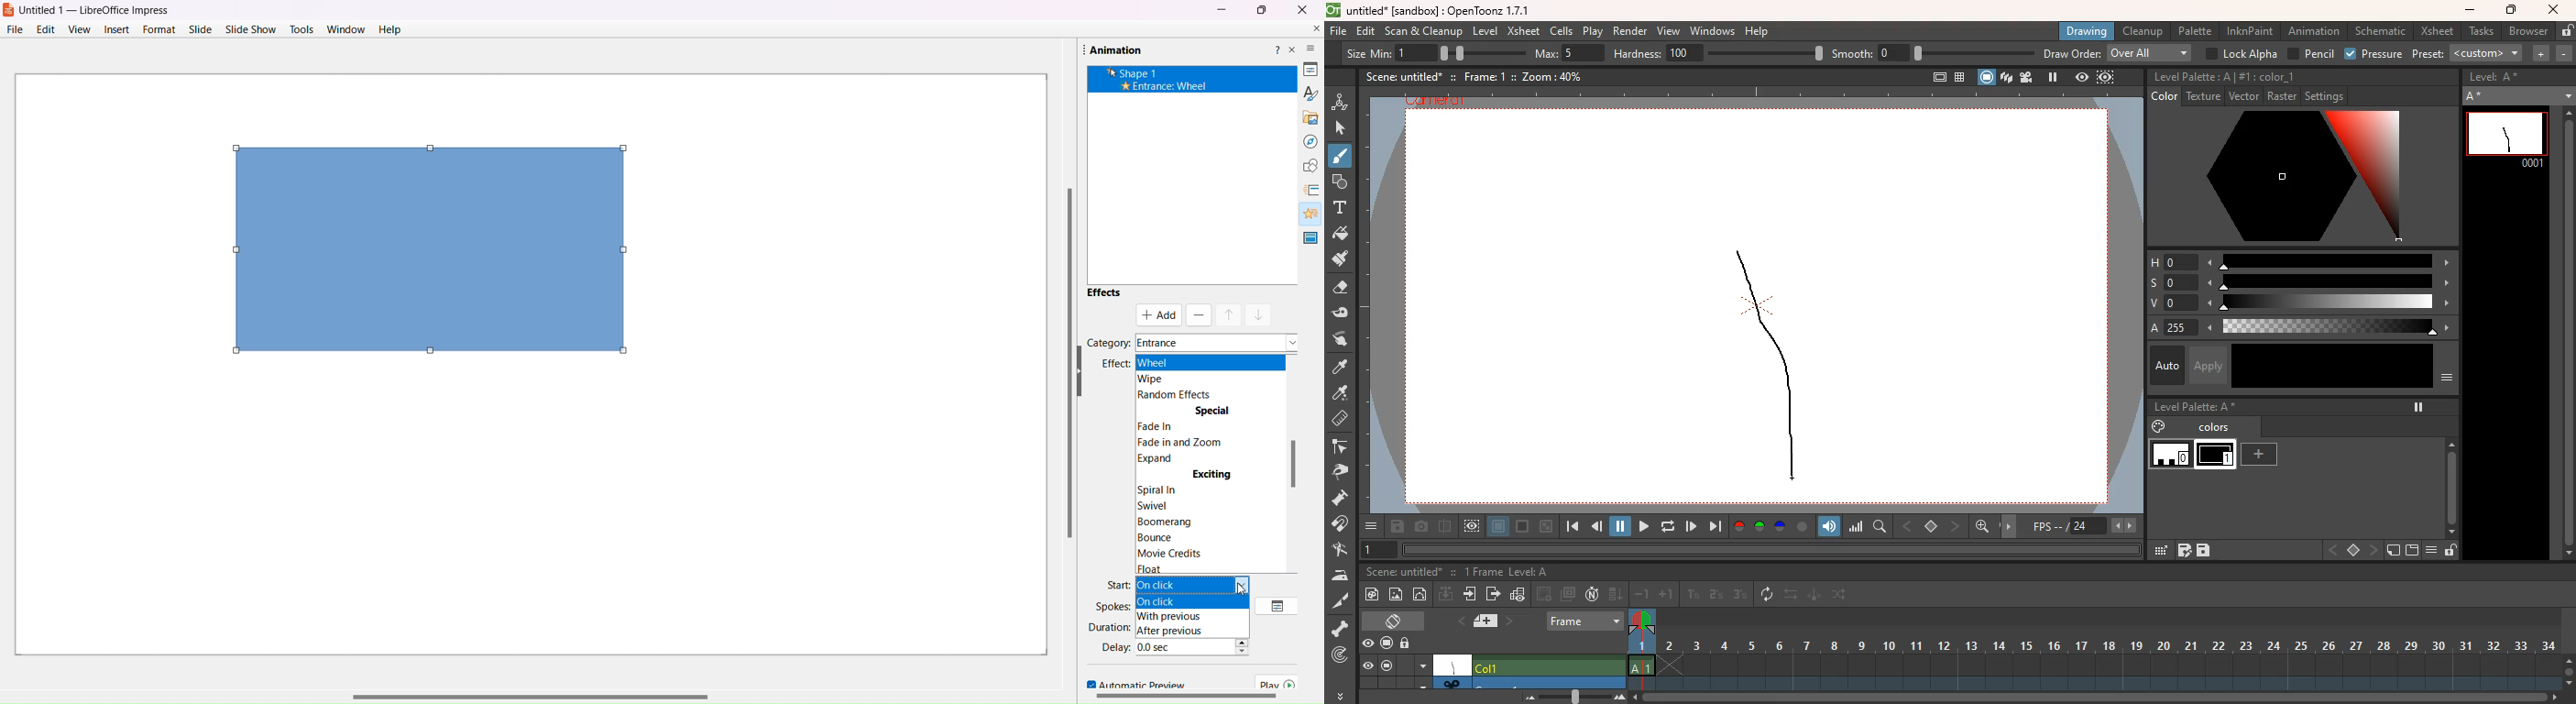 This screenshot has width=2576, height=728. What do you see at coordinates (302, 28) in the screenshot?
I see `Tools` at bounding box center [302, 28].